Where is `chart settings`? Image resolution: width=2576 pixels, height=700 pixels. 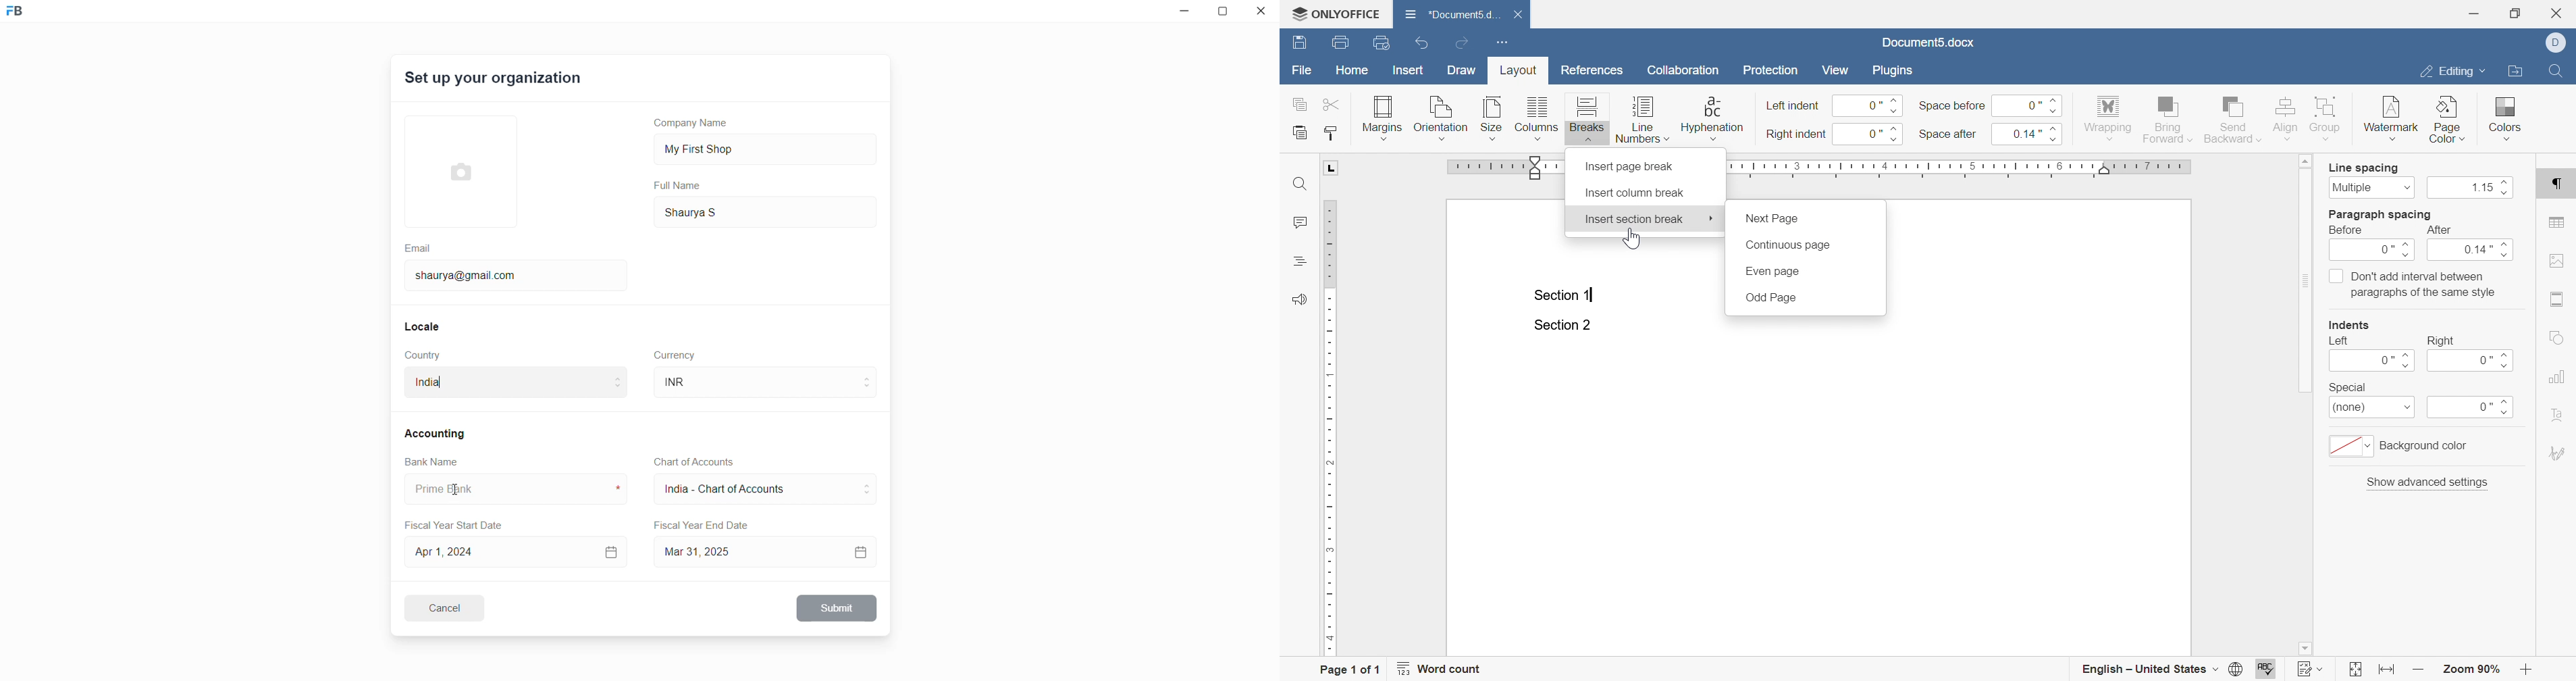
chart settings is located at coordinates (2555, 376).